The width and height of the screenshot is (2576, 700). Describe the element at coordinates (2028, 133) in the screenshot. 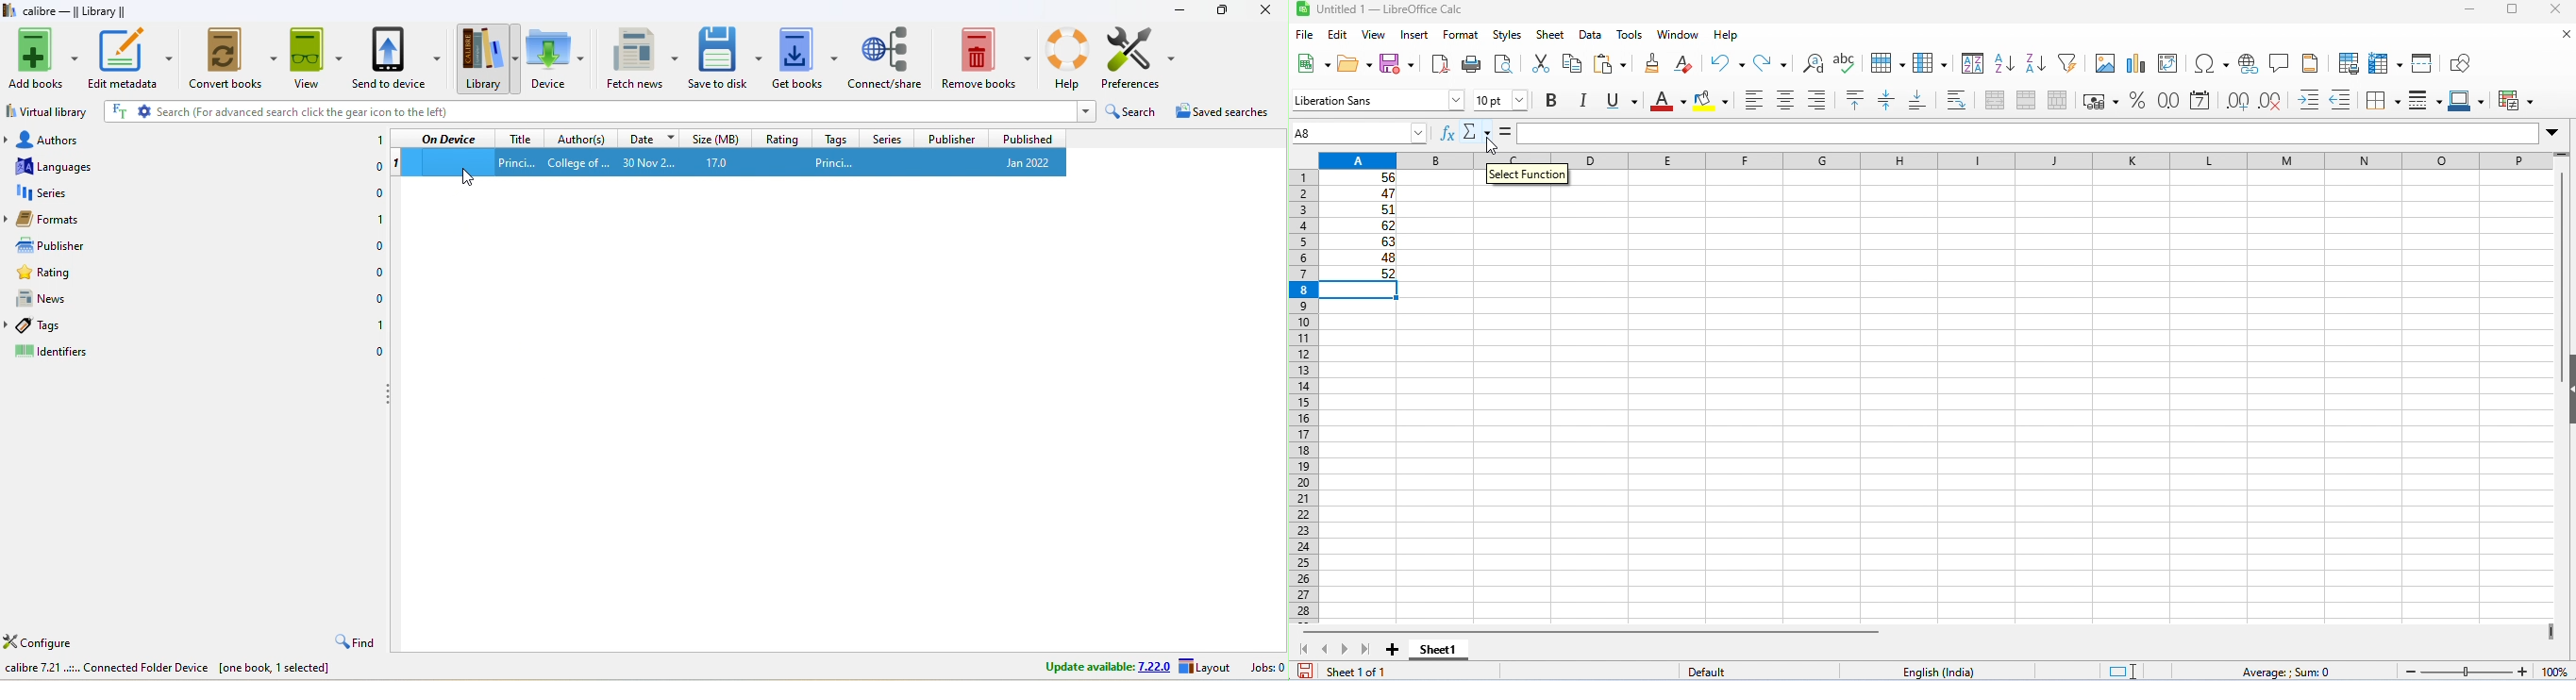

I see `formula bar` at that location.